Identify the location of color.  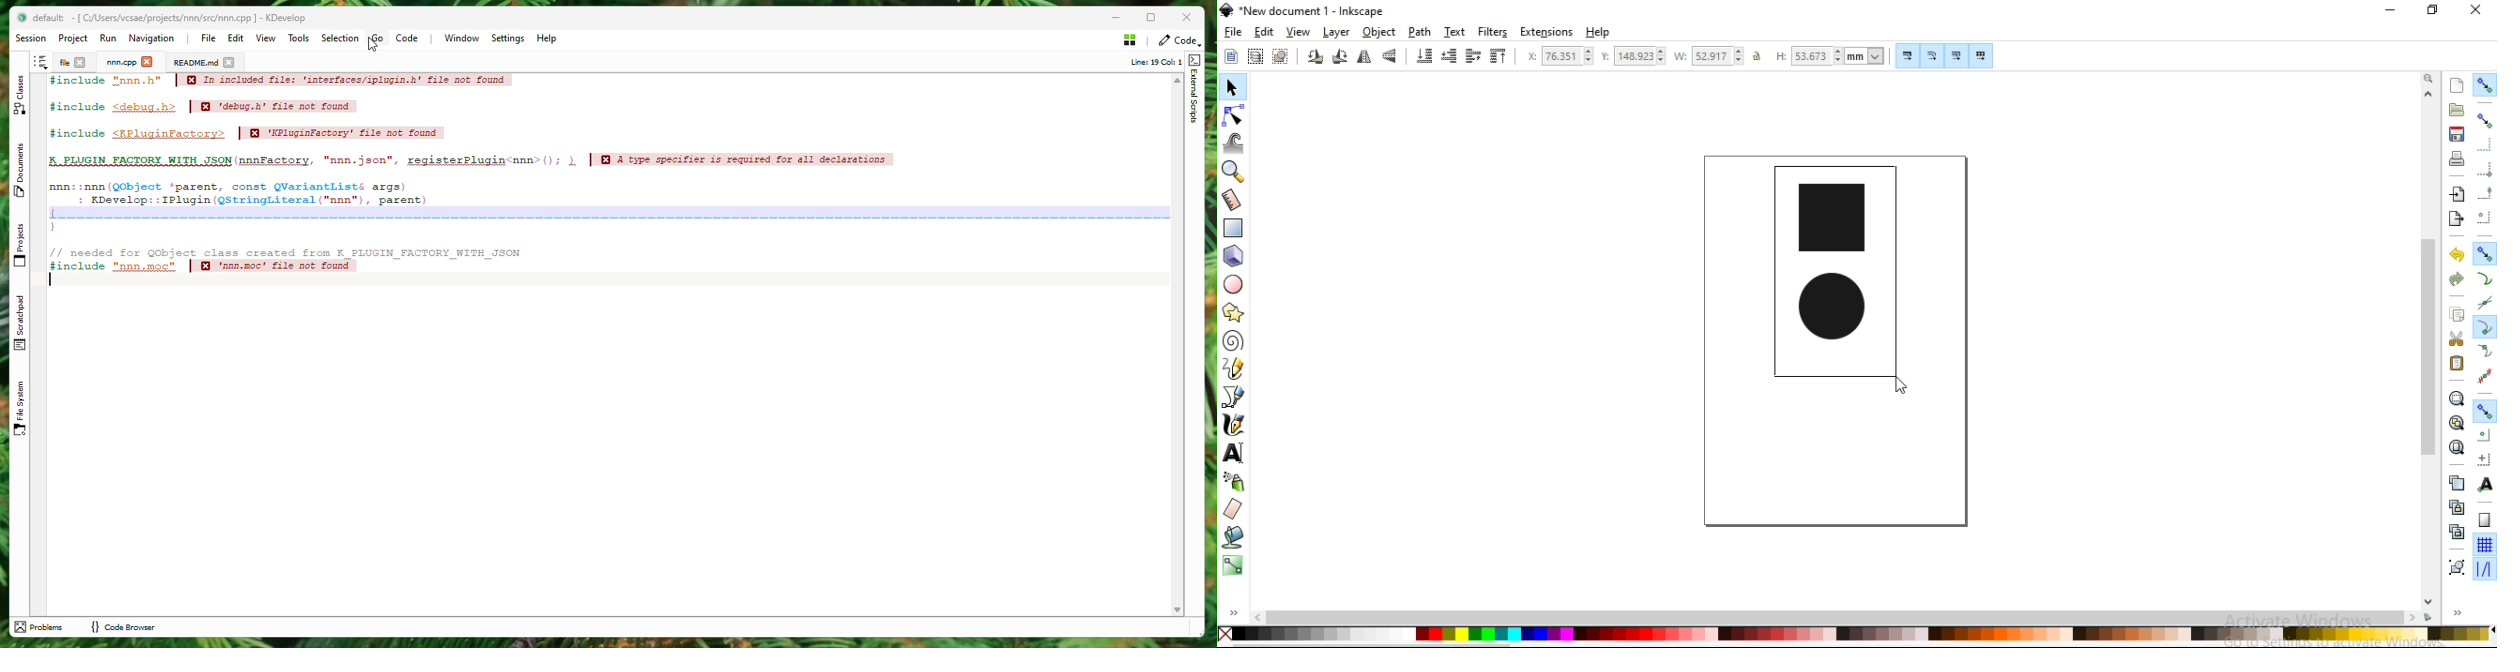
(1856, 634).